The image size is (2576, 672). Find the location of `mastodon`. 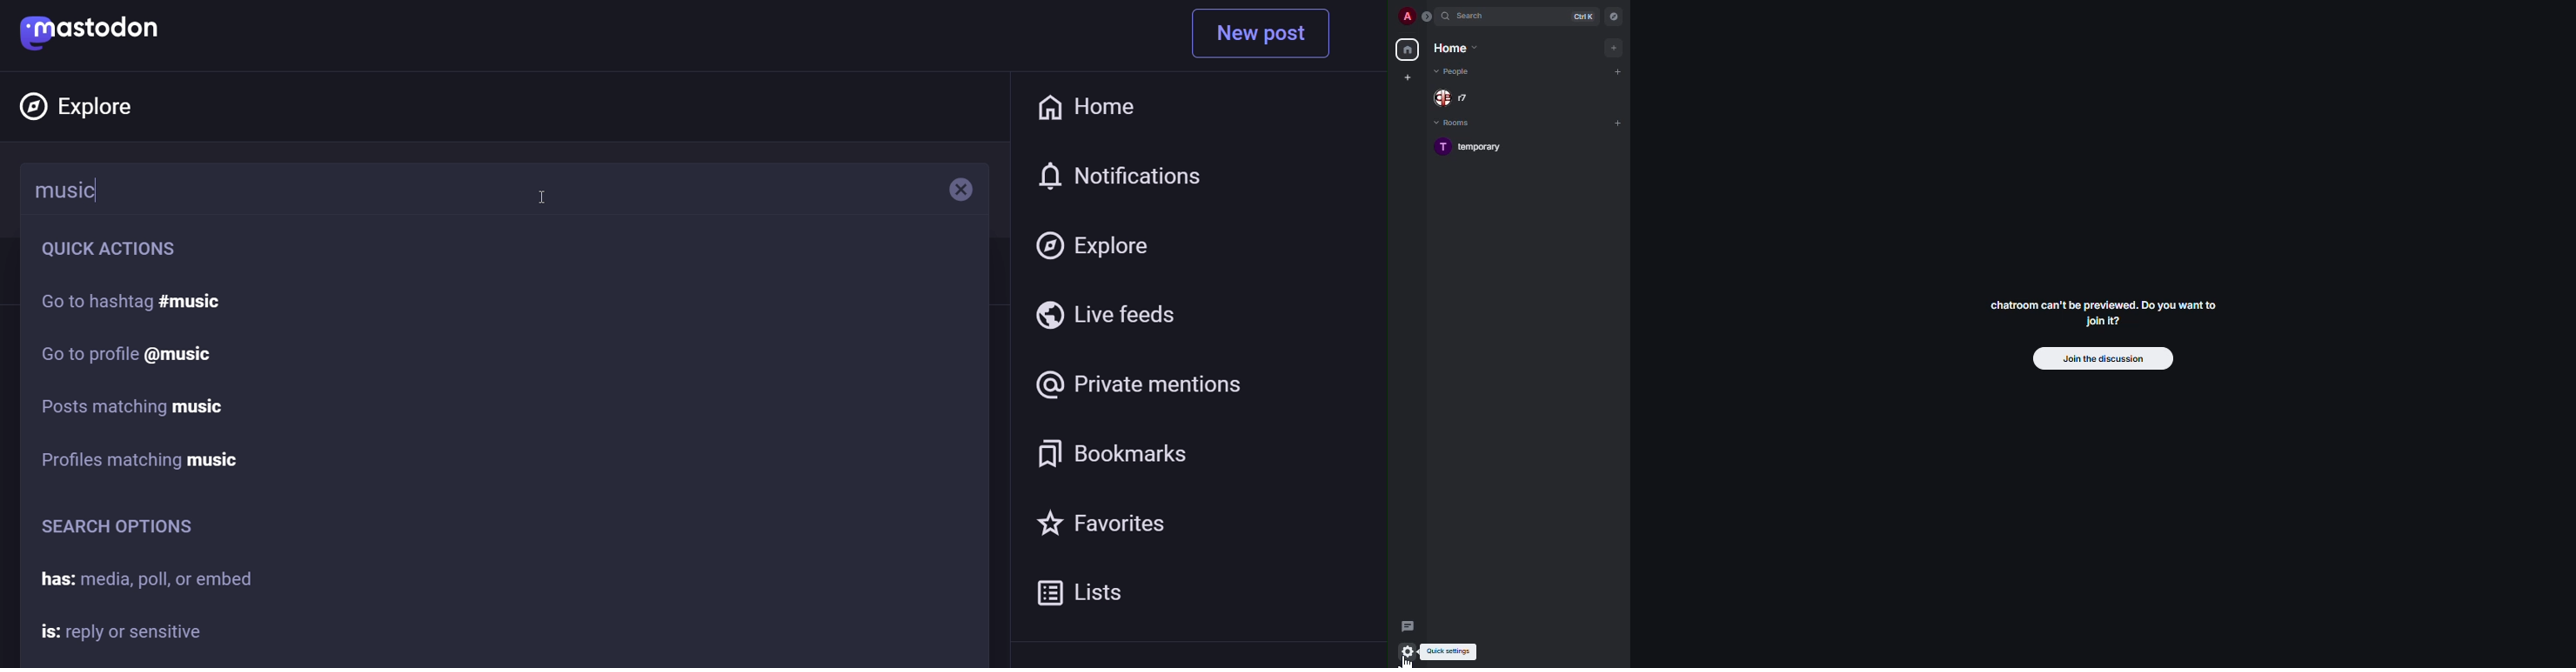

mastodon is located at coordinates (97, 29).